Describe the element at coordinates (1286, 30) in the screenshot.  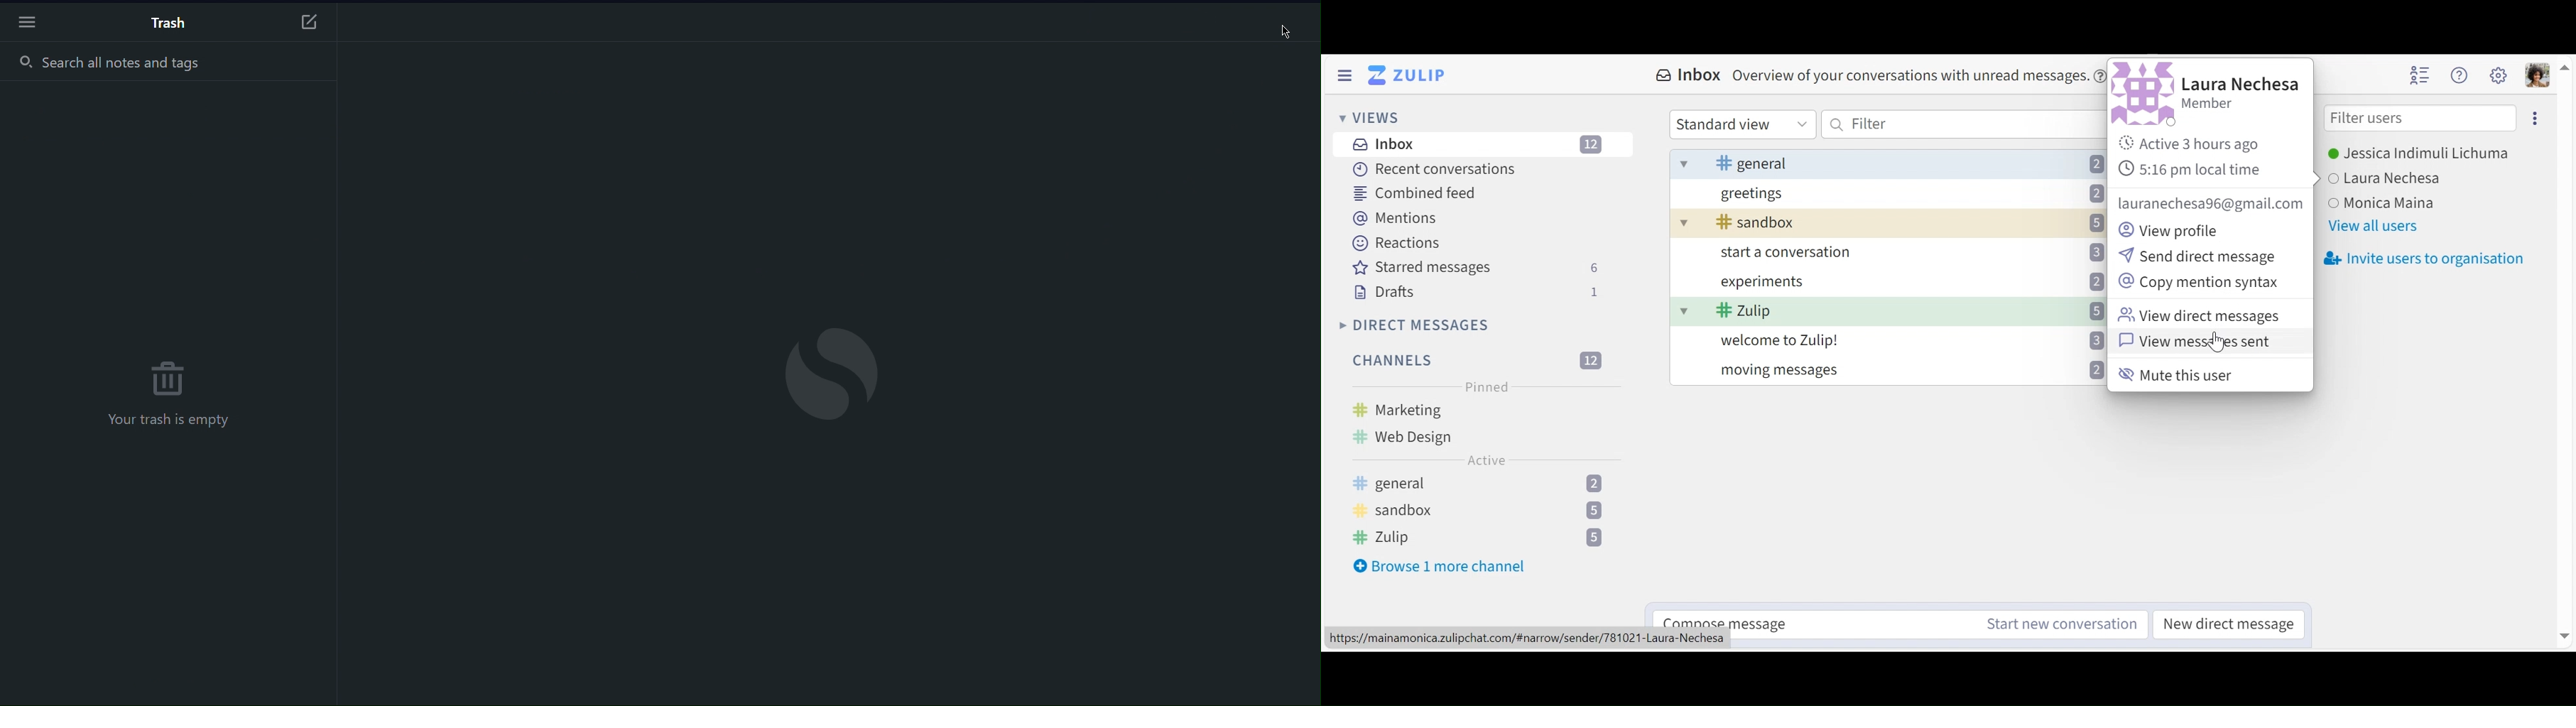
I see `Cursor` at that location.